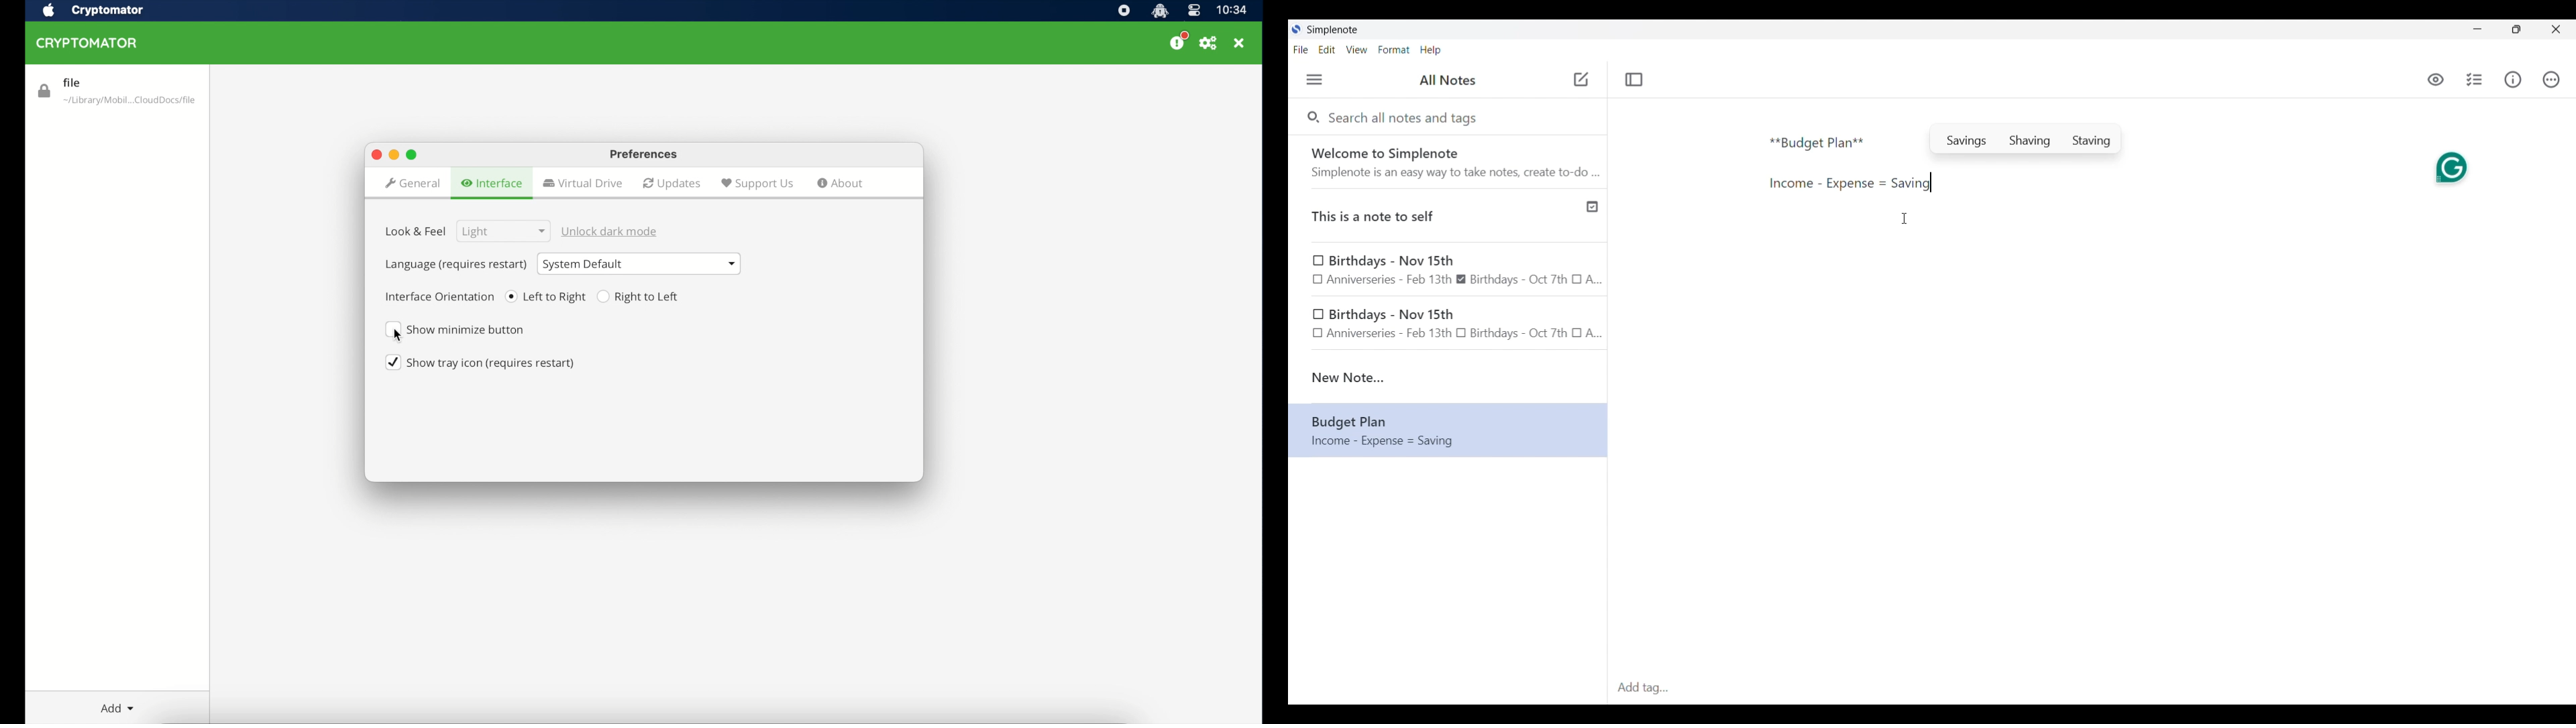 This screenshot has height=728, width=2576. I want to click on Insert checklist, so click(2475, 80).